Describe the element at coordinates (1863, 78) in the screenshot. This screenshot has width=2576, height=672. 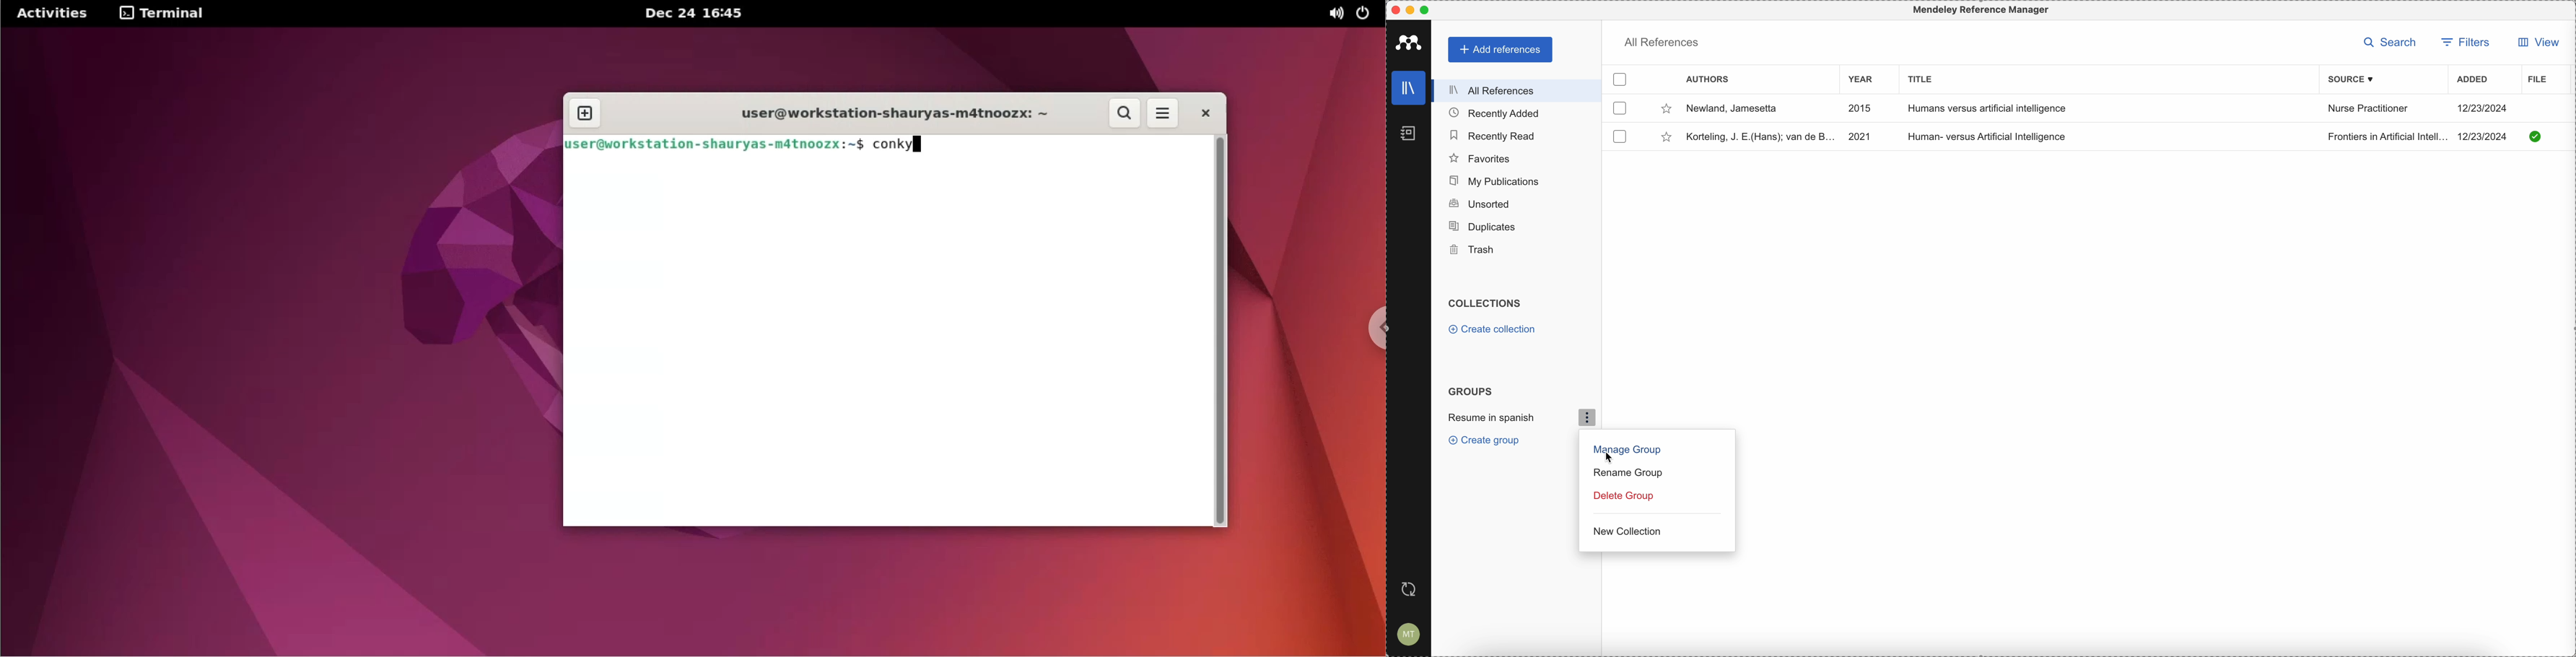
I see `year` at that location.